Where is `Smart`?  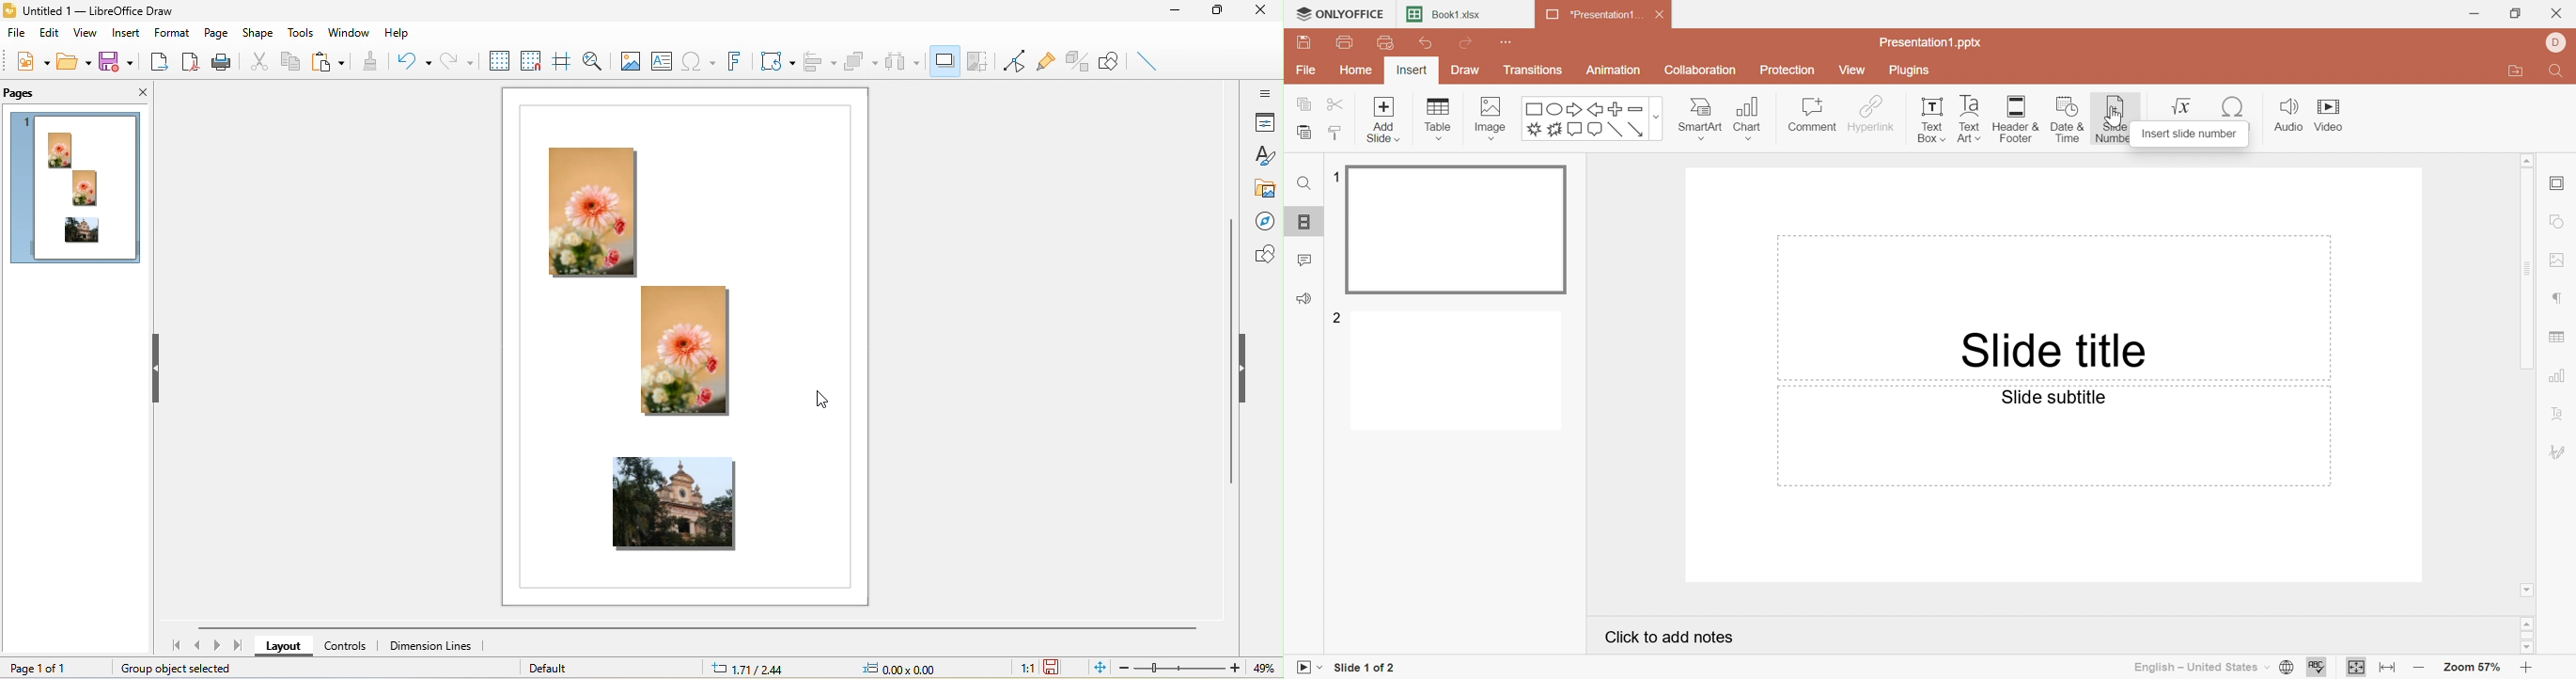
Smart is located at coordinates (1699, 116).